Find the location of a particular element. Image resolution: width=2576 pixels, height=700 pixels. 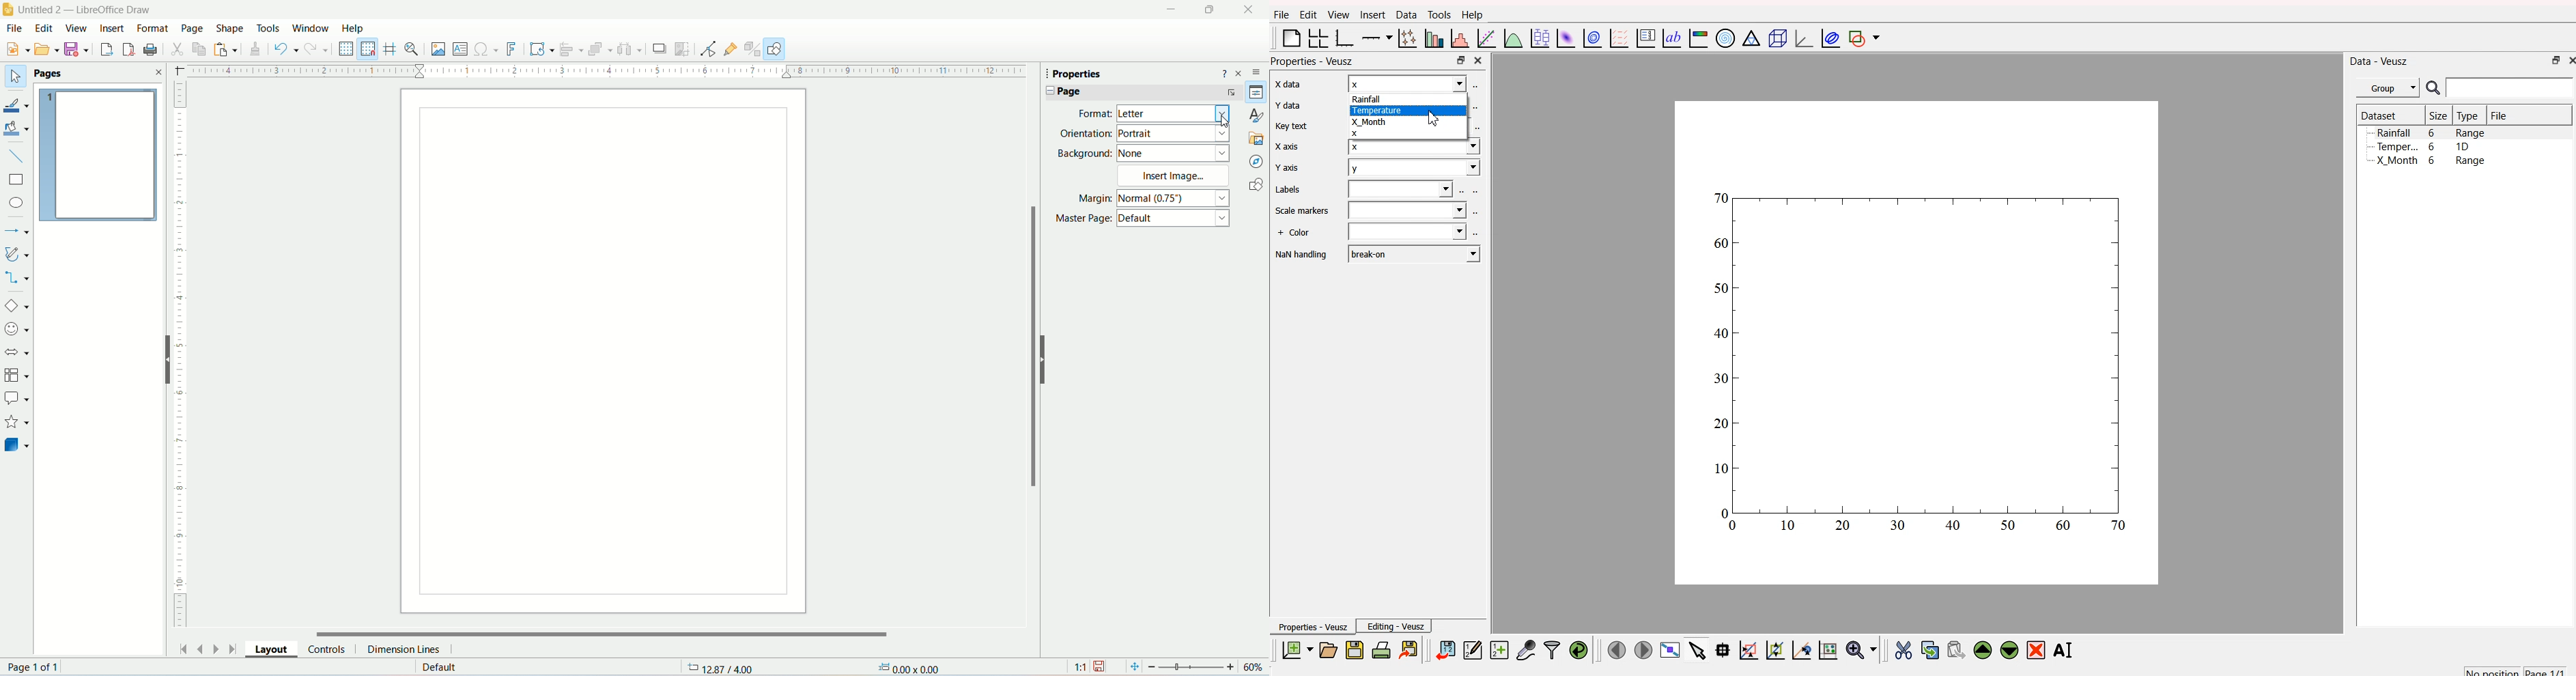

insert image is located at coordinates (1177, 176).